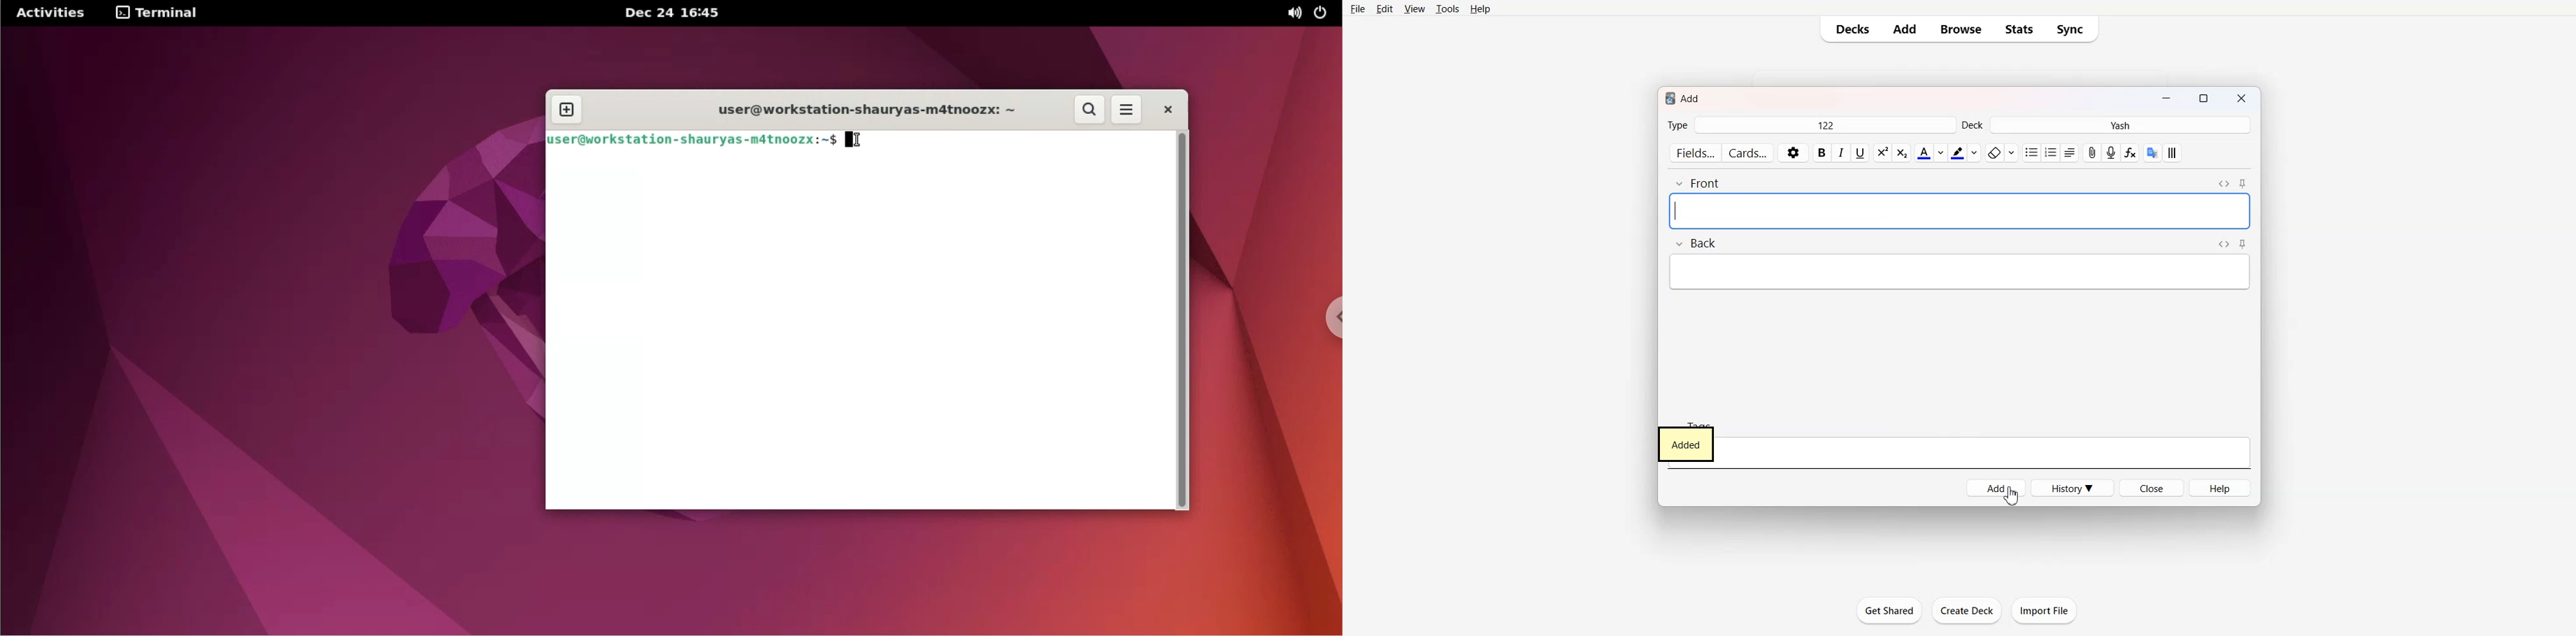 This screenshot has width=2576, height=644. What do you see at coordinates (1695, 152) in the screenshot?
I see `Fields` at bounding box center [1695, 152].